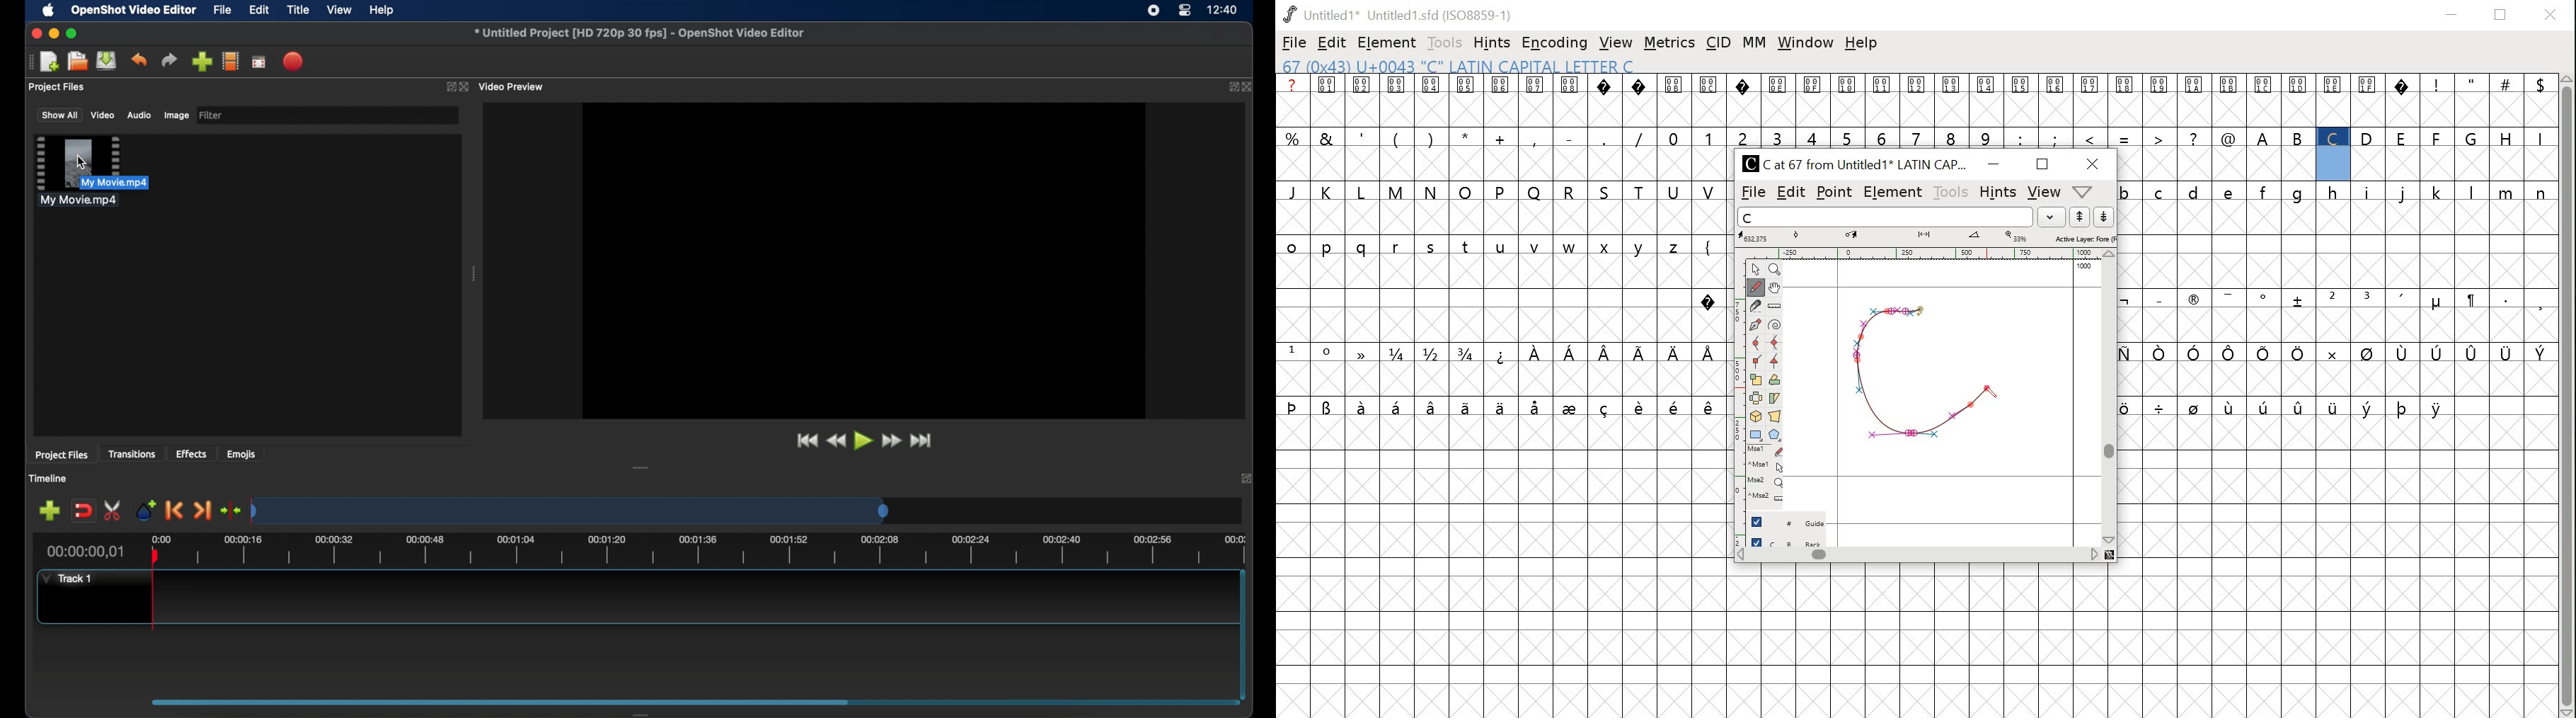 The image size is (2576, 728). Describe the element at coordinates (649, 713) in the screenshot. I see `drag handle ` at that location.